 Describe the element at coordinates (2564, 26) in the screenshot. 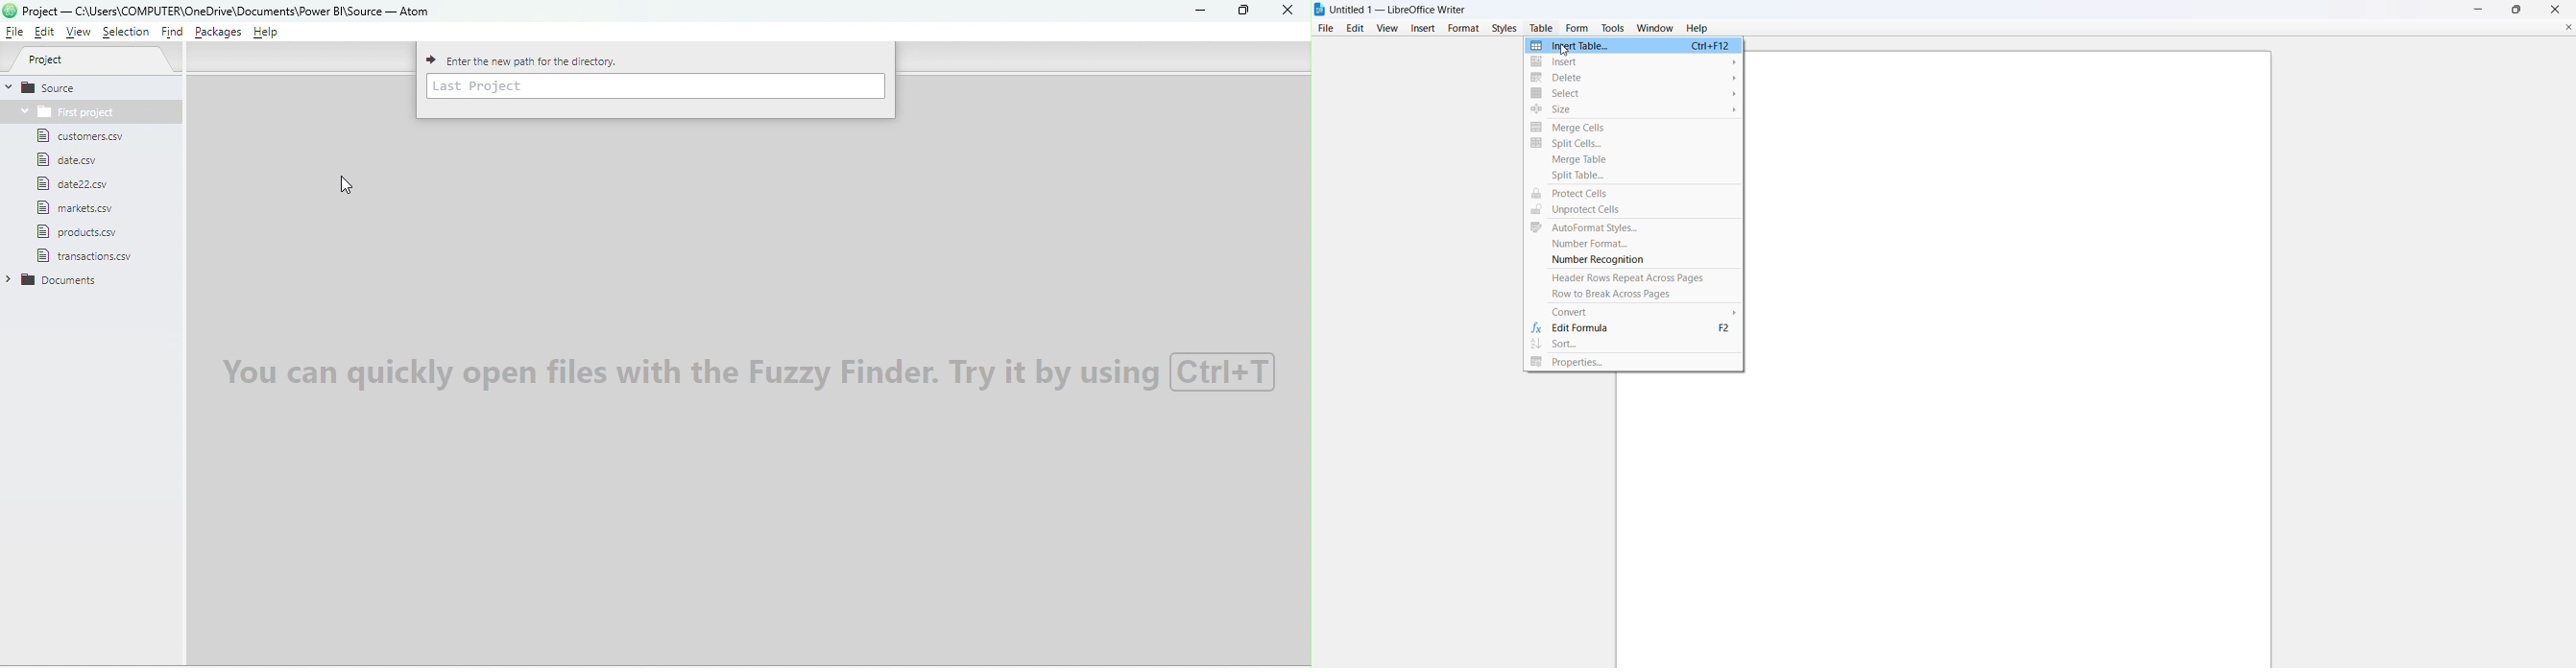

I see `close document` at that location.